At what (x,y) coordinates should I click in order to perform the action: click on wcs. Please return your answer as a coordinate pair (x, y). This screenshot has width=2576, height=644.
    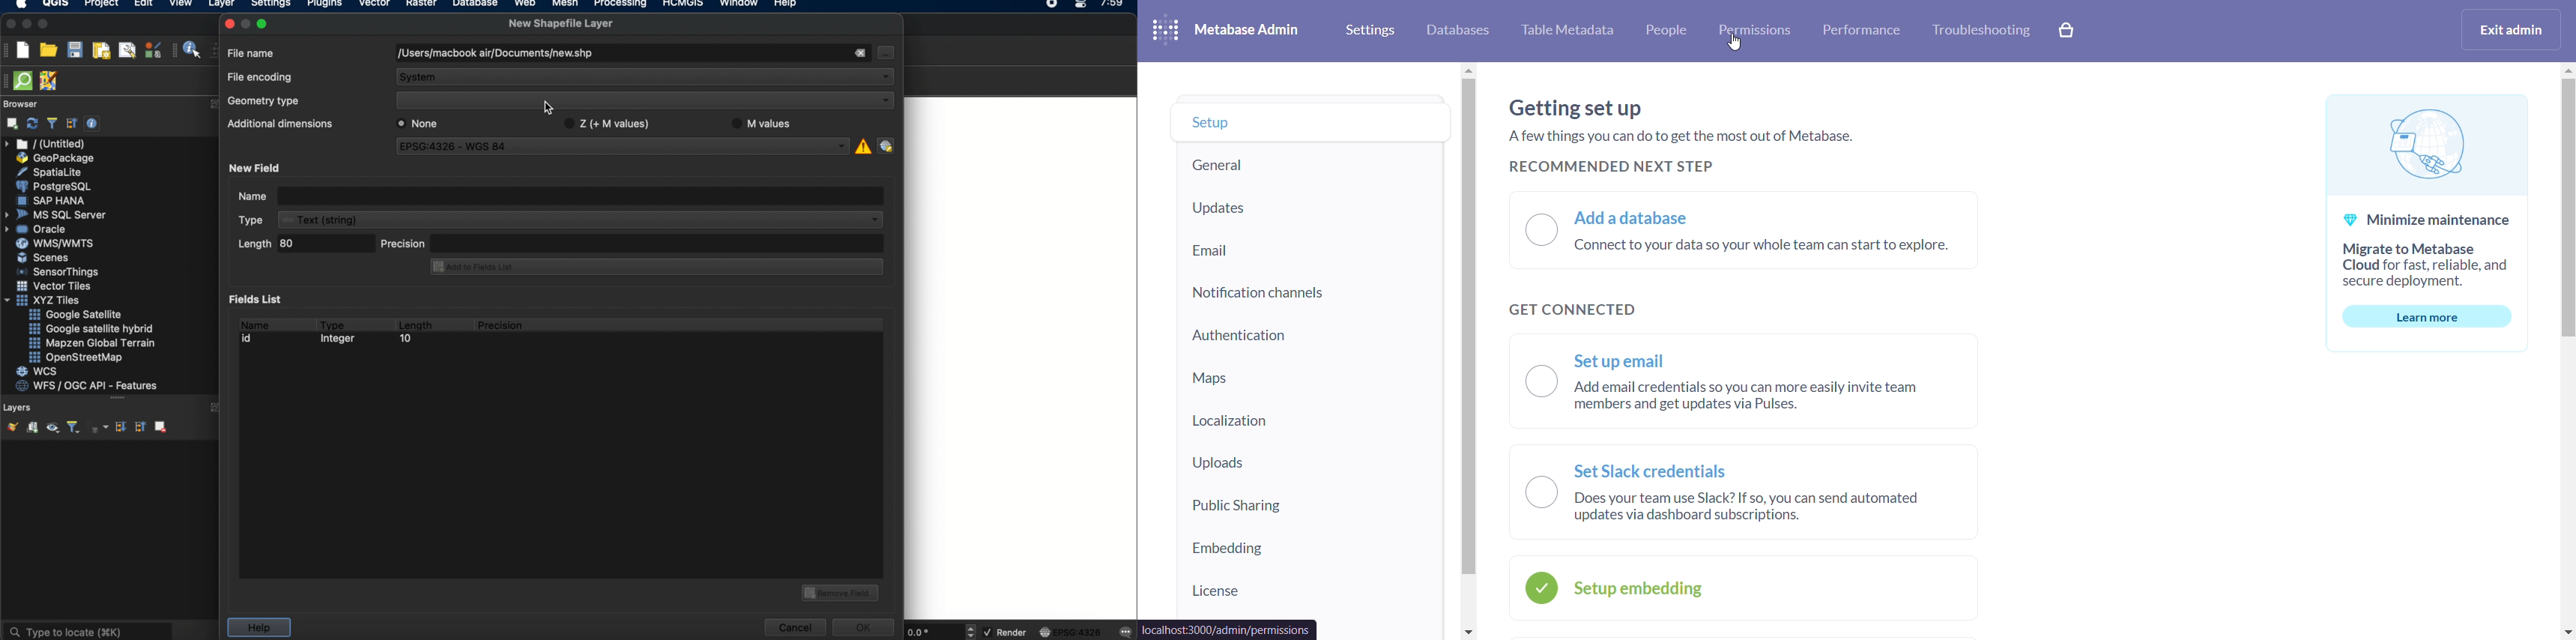
    Looking at the image, I should click on (39, 372).